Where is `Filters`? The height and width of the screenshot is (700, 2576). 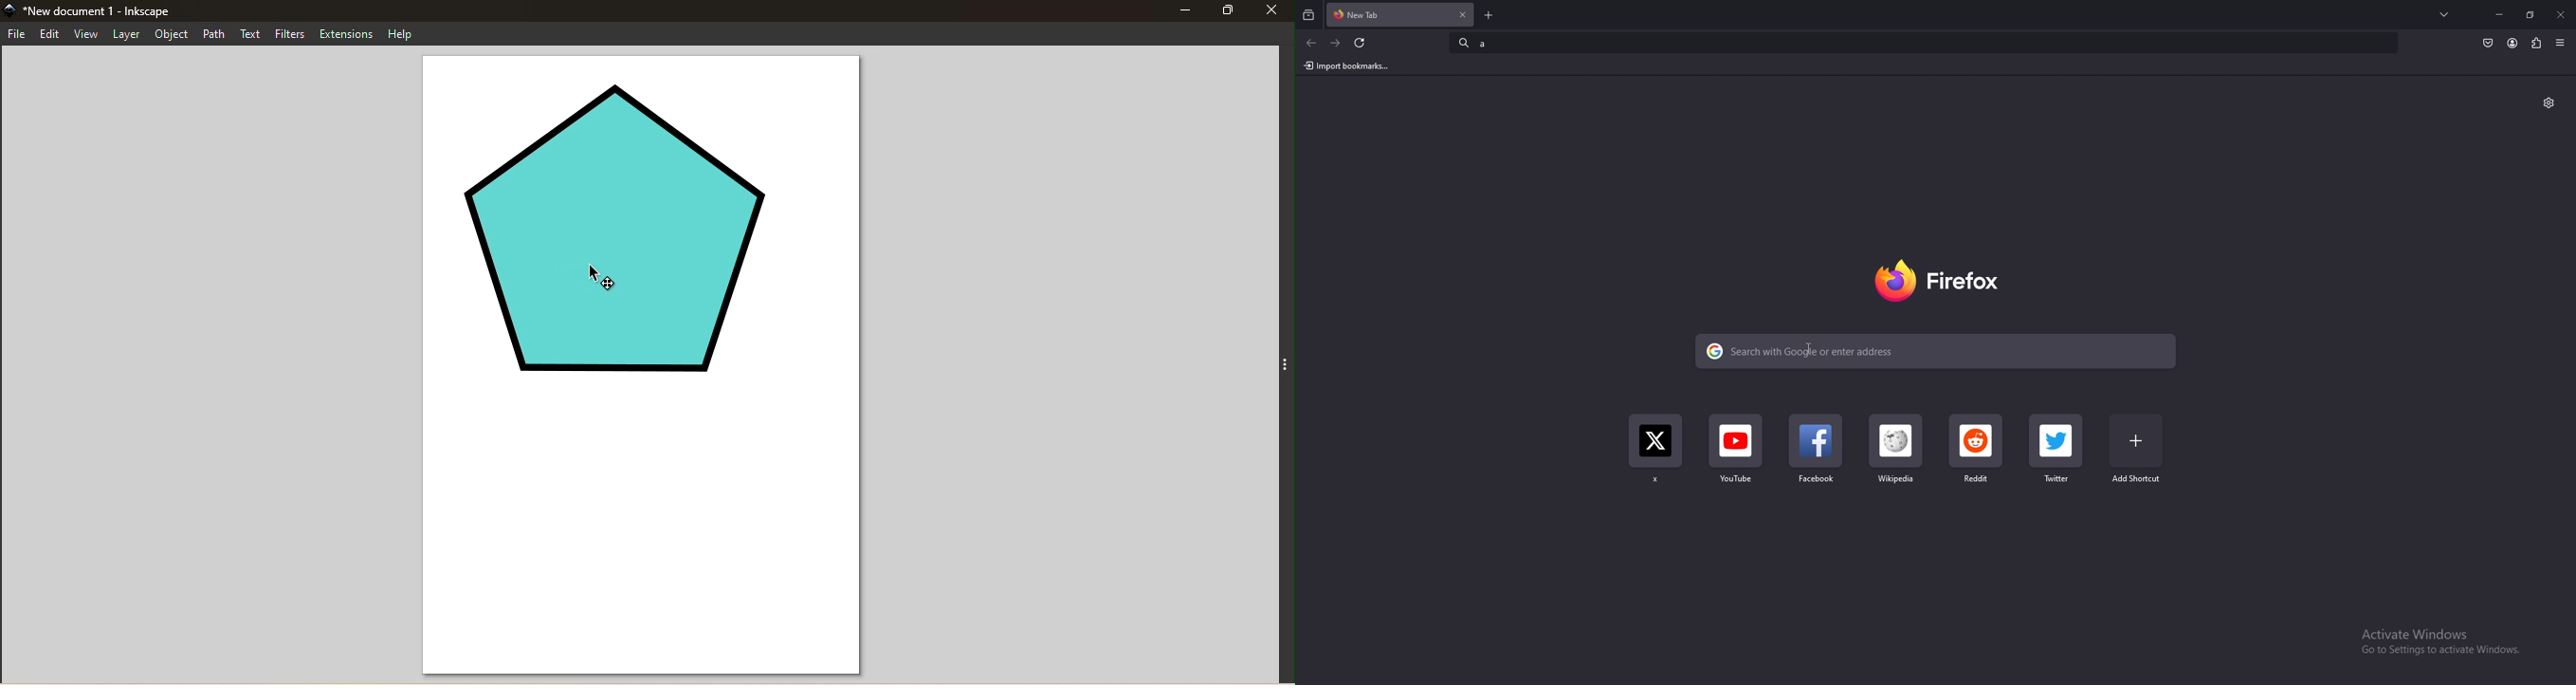 Filters is located at coordinates (292, 33).